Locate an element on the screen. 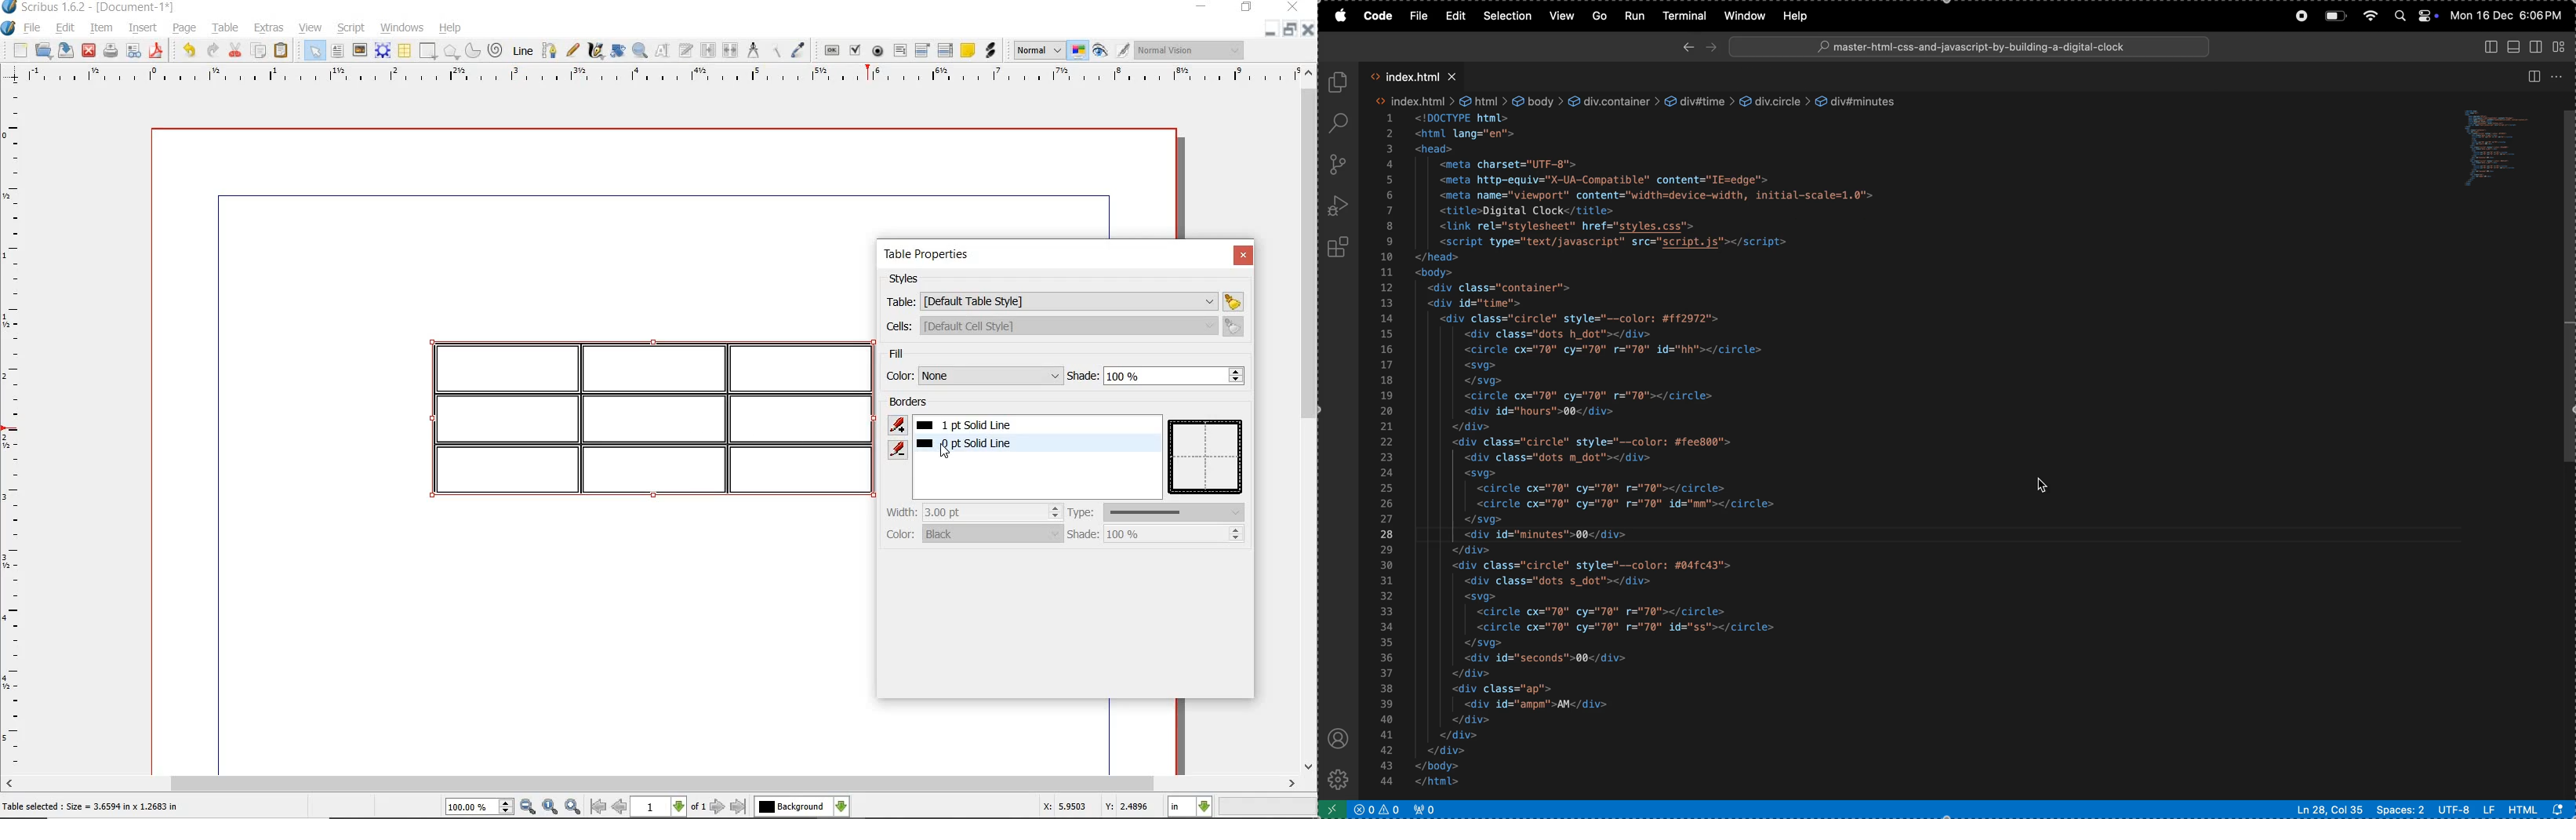 The image size is (2576, 840). table is located at coordinates (405, 52).